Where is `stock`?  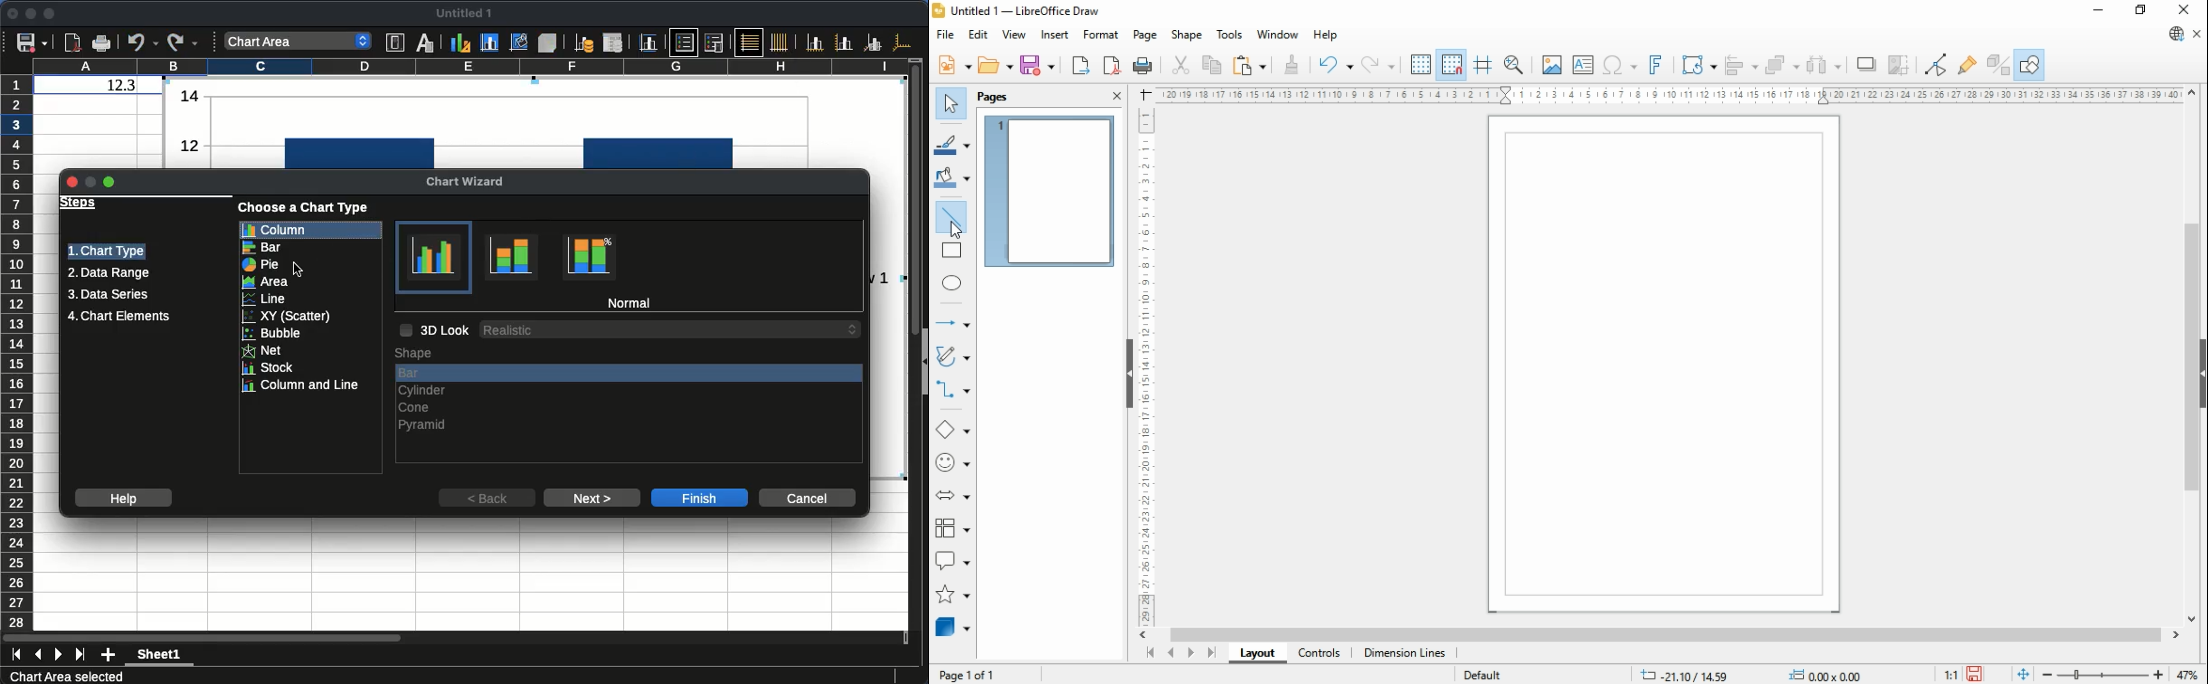
stock is located at coordinates (311, 368).